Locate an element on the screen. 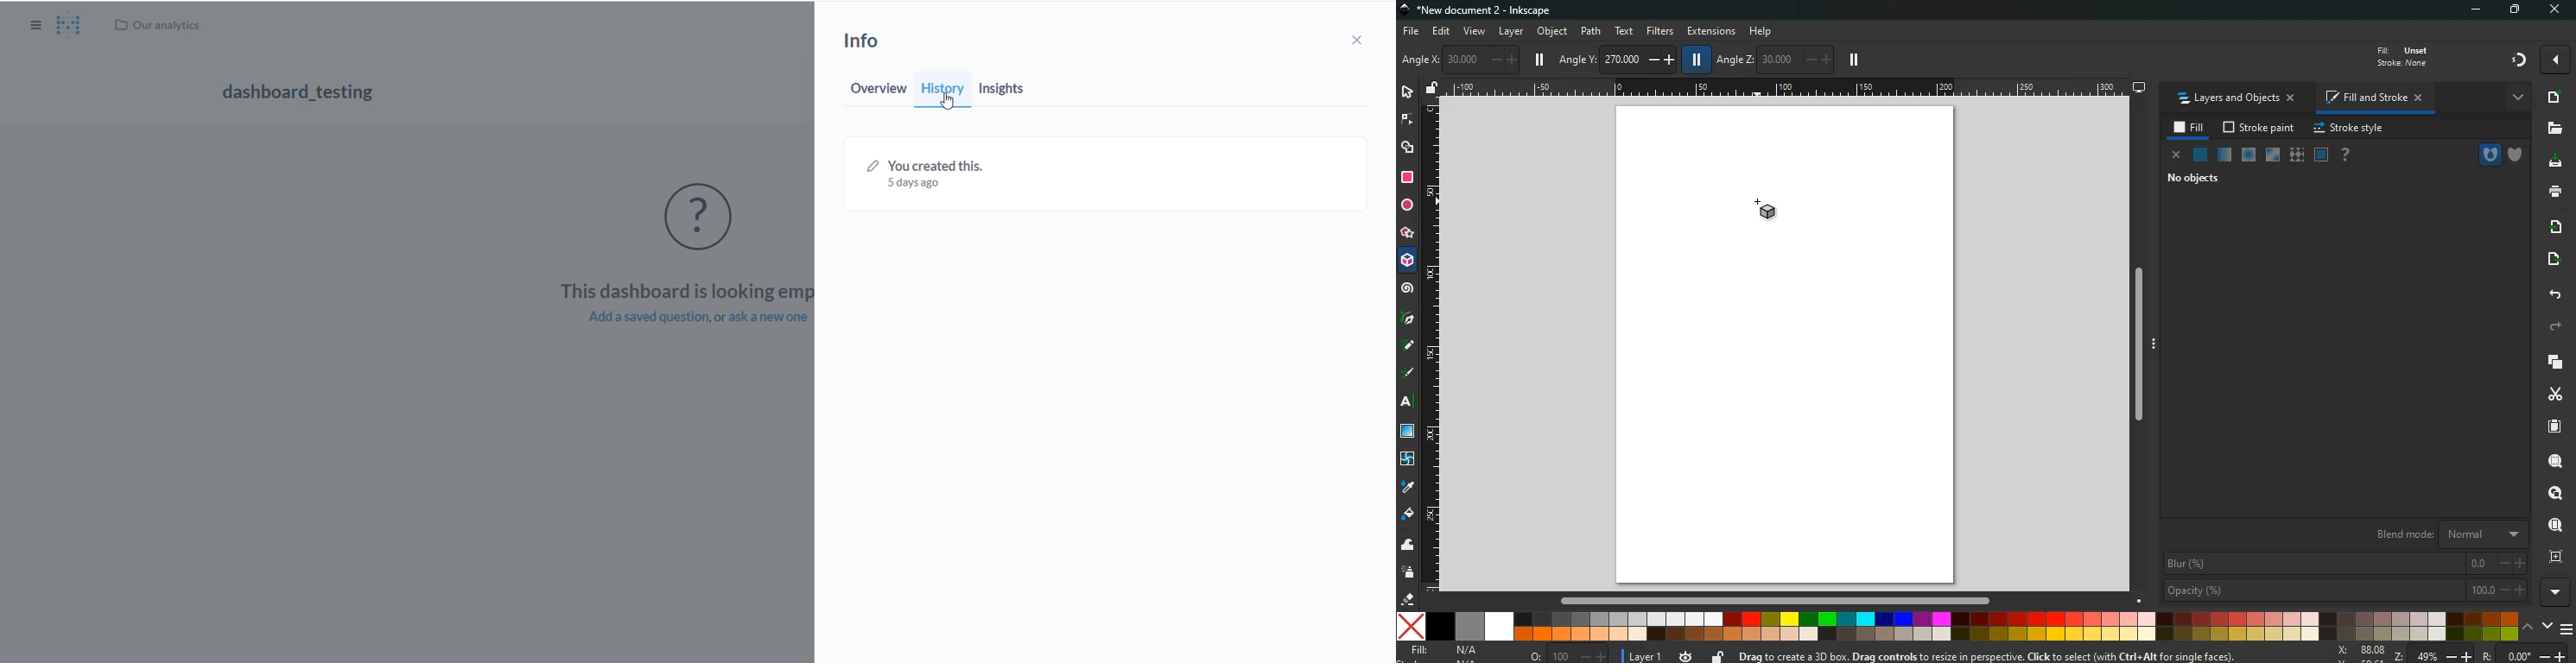 This screenshot has height=672, width=2576. download is located at coordinates (2552, 161).